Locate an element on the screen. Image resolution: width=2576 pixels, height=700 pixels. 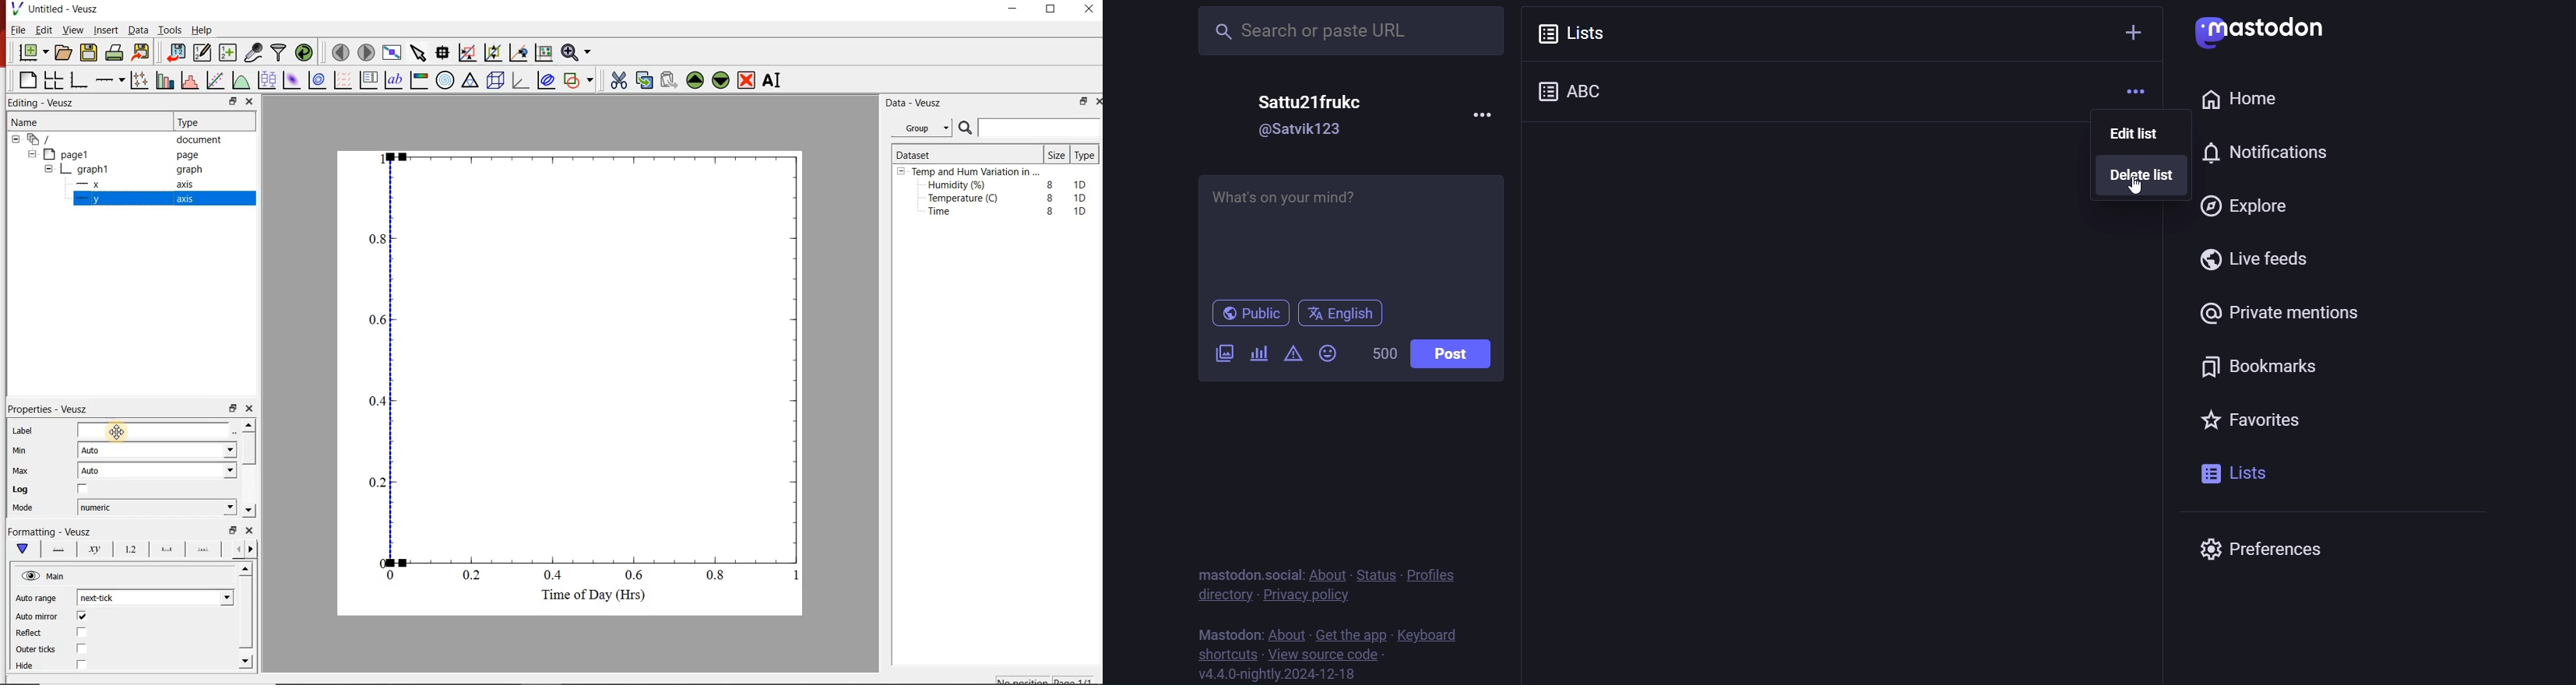
source code is located at coordinates (1325, 653).